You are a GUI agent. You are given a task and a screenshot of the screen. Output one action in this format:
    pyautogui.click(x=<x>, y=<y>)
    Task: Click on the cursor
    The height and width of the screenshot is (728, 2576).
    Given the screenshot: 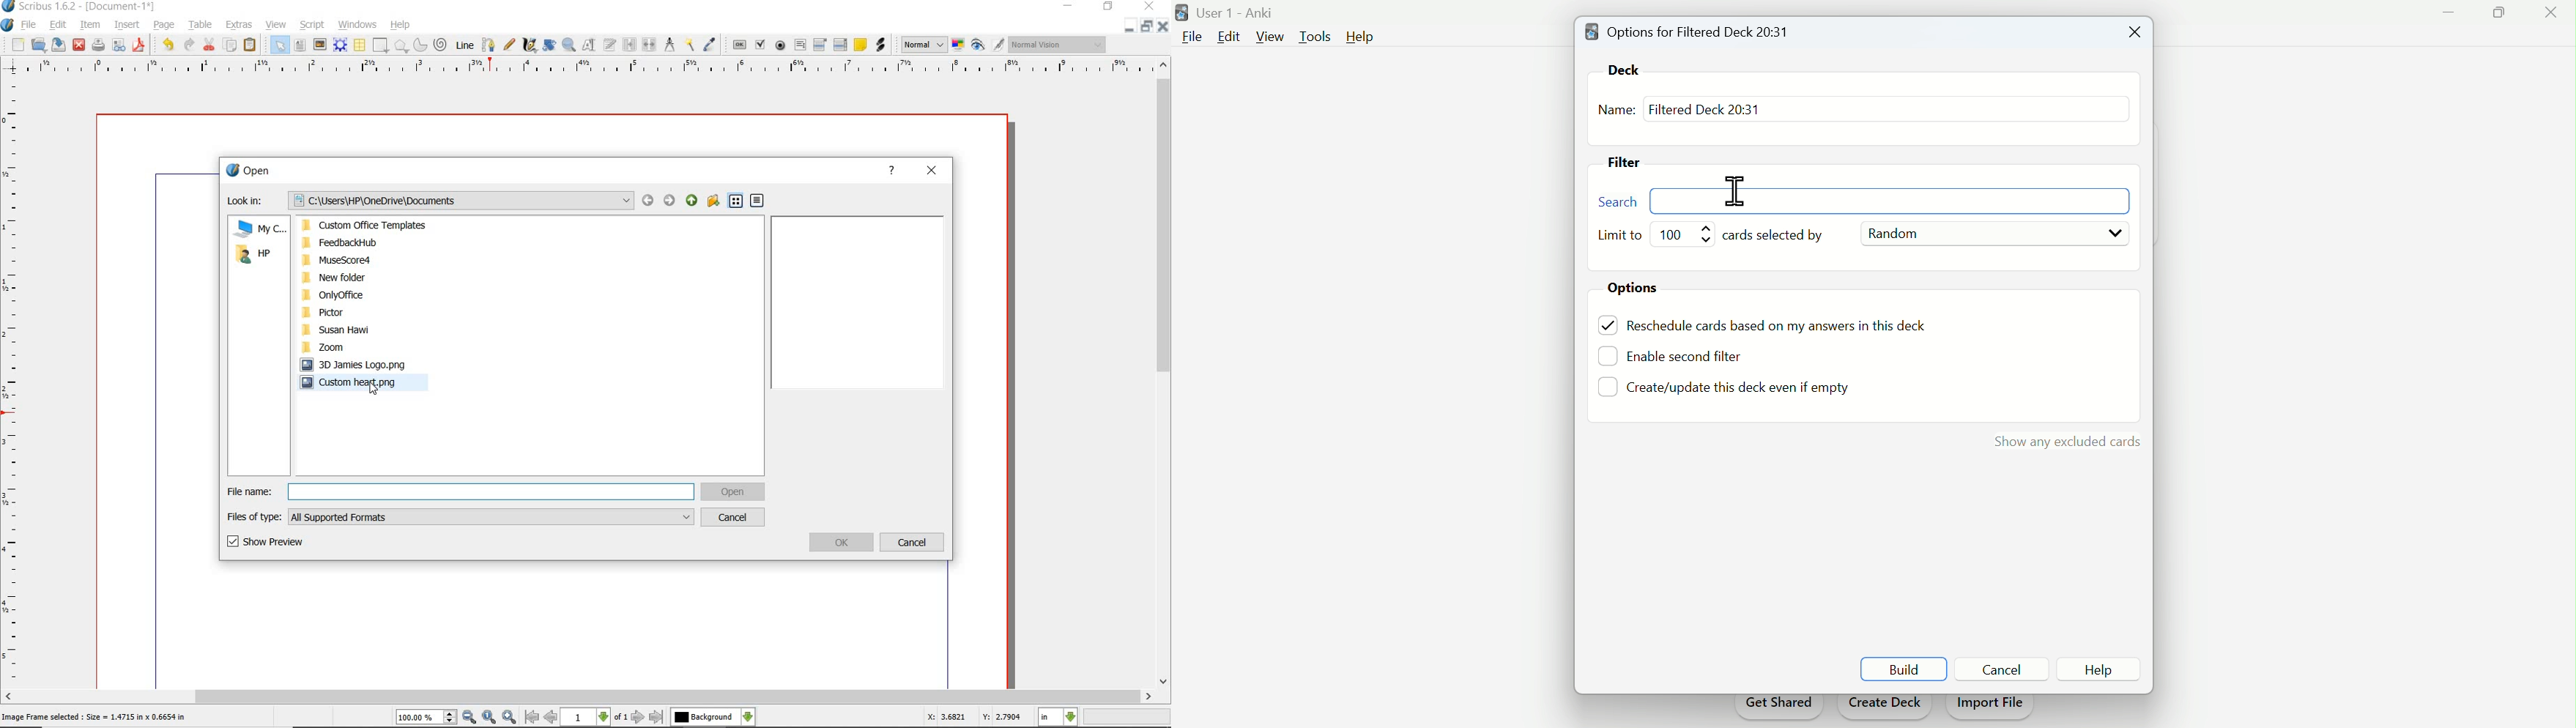 What is the action you would take?
    pyautogui.click(x=372, y=387)
    